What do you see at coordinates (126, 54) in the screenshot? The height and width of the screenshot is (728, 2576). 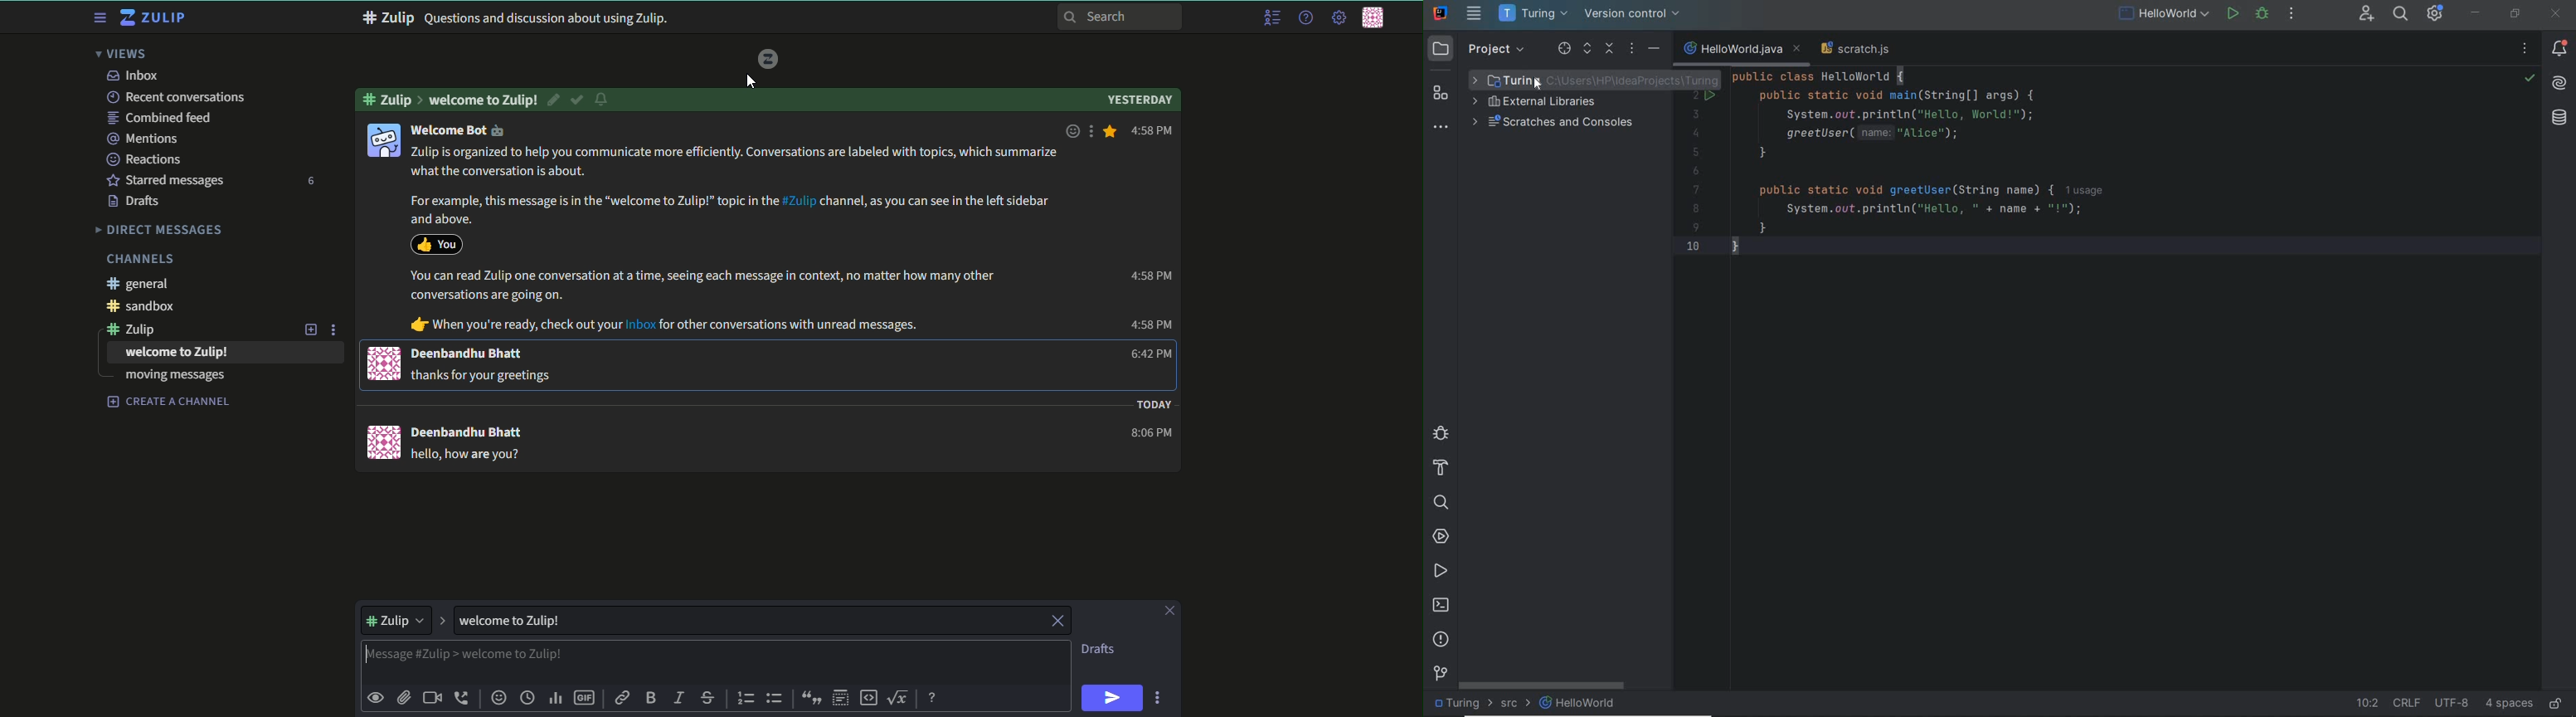 I see `views` at bounding box center [126, 54].